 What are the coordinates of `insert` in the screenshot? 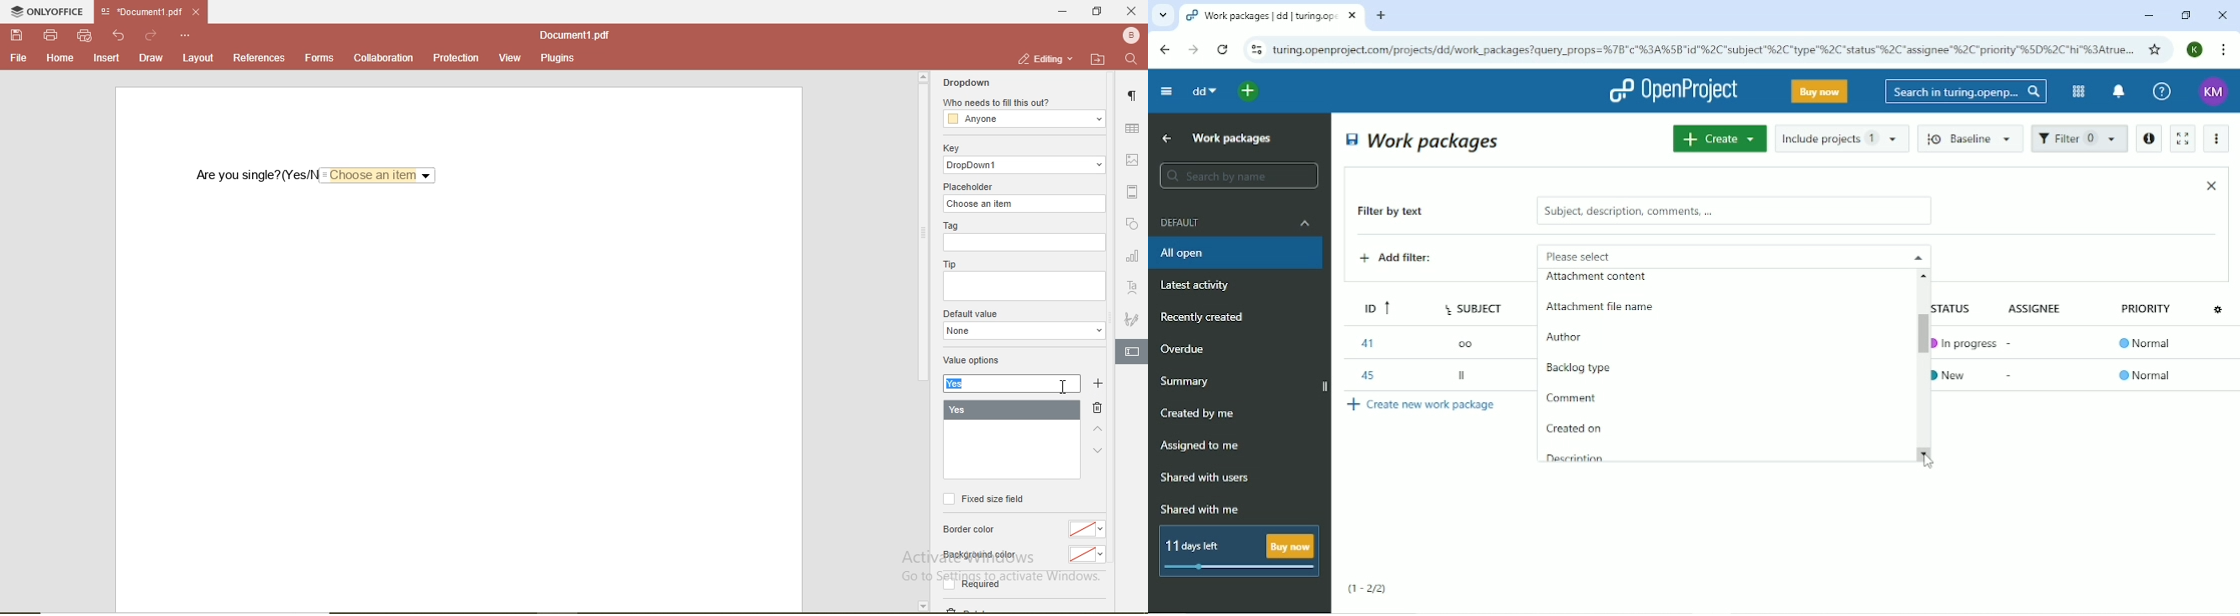 It's located at (107, 60).